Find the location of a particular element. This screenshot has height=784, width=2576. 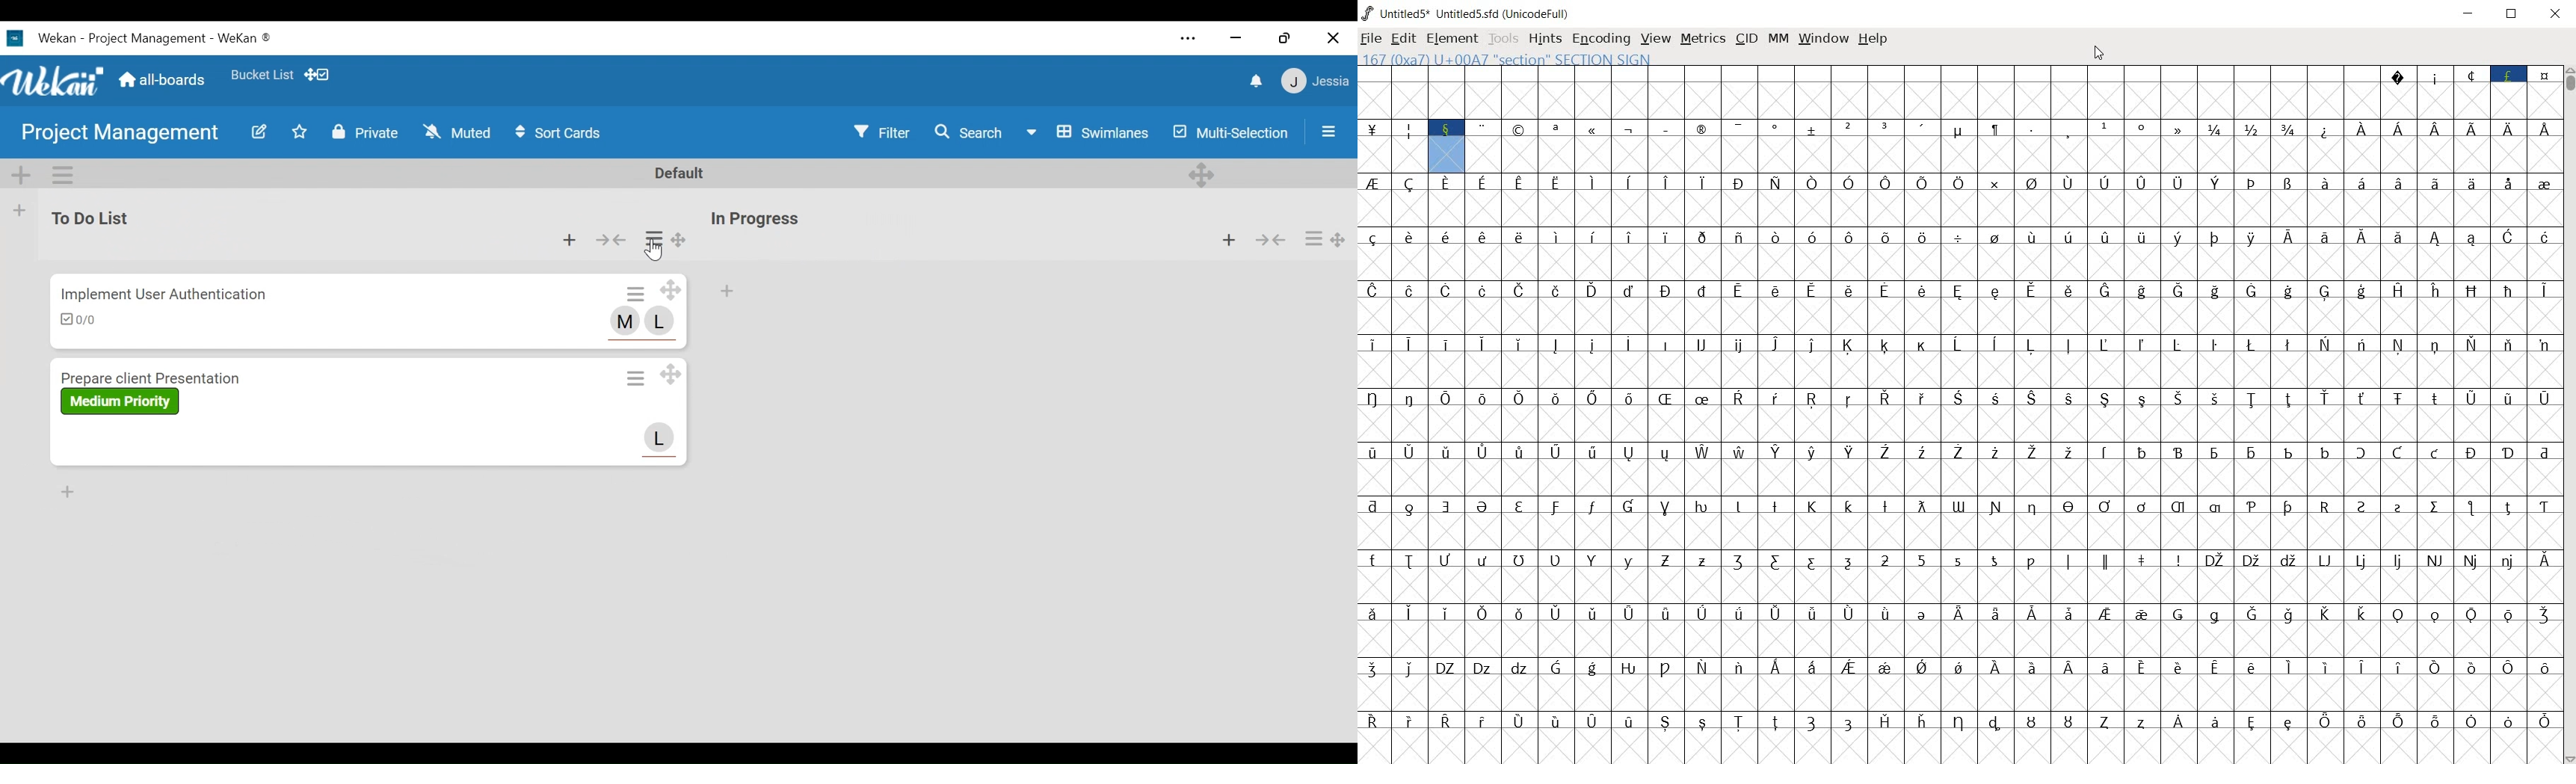

Card Actions is located at coordinates (635, 376).